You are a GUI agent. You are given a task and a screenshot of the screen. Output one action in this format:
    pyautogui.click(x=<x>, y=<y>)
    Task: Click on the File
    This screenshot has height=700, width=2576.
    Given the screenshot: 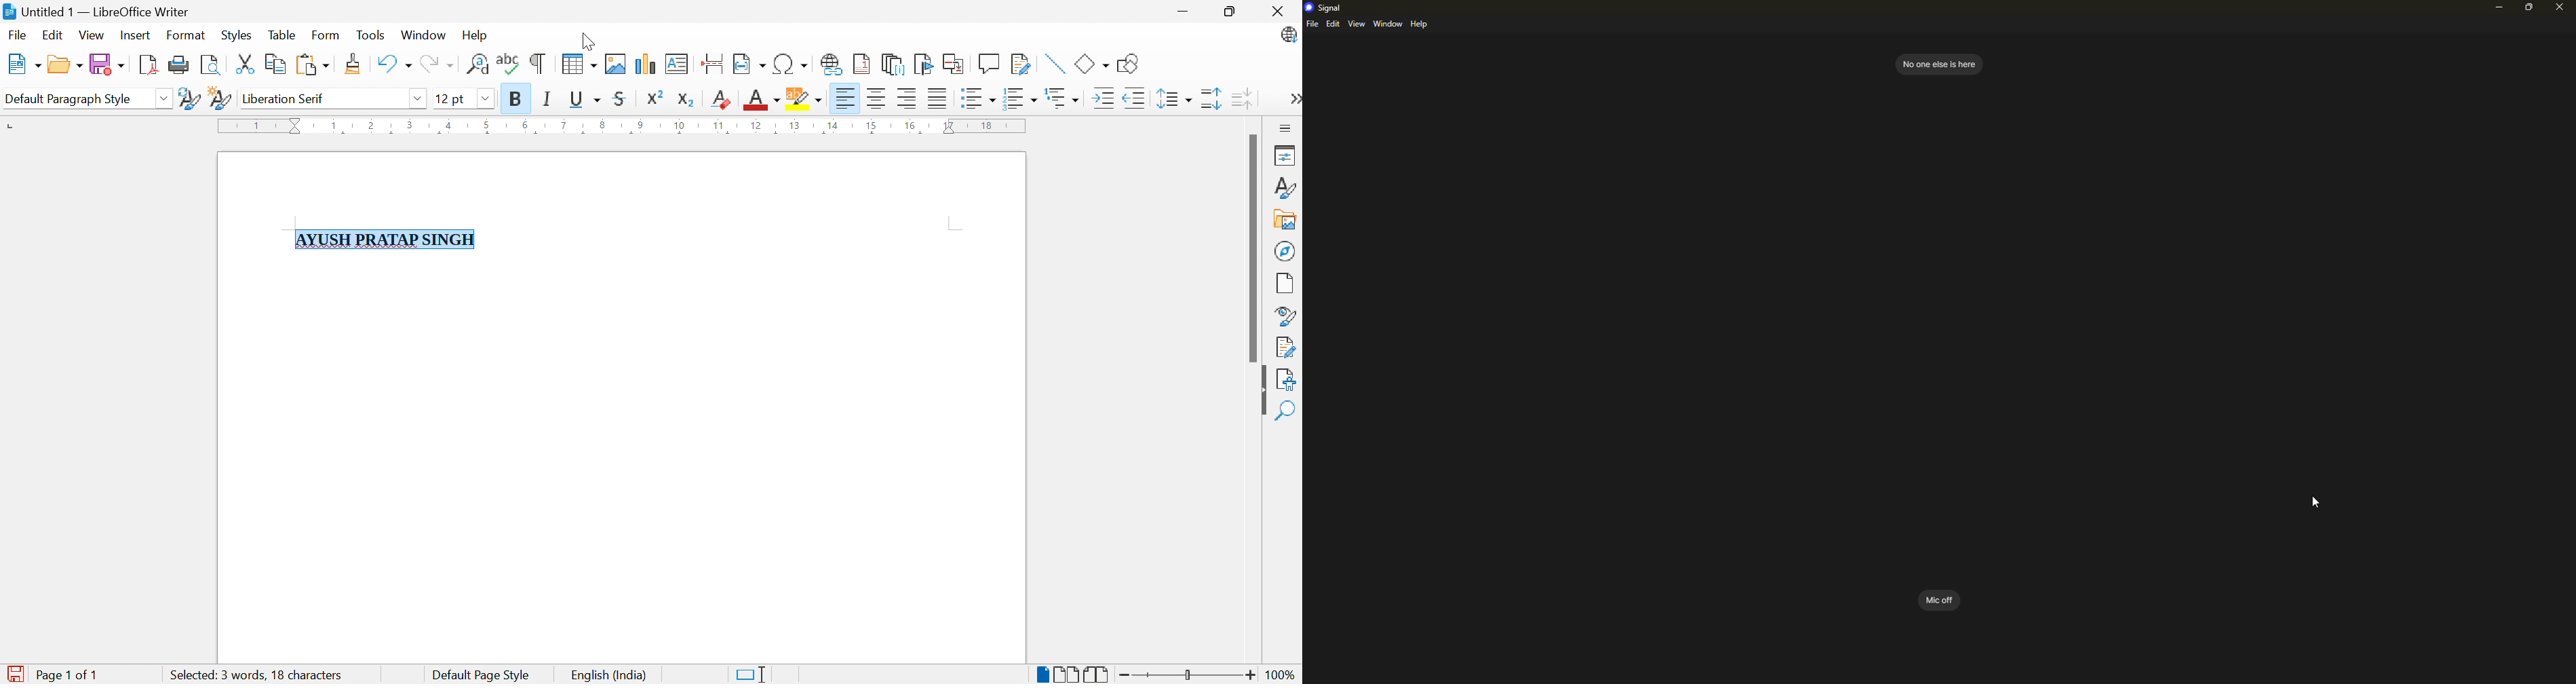 What is the action you would take?
    pyautogui.click(x=16, y=34)
    